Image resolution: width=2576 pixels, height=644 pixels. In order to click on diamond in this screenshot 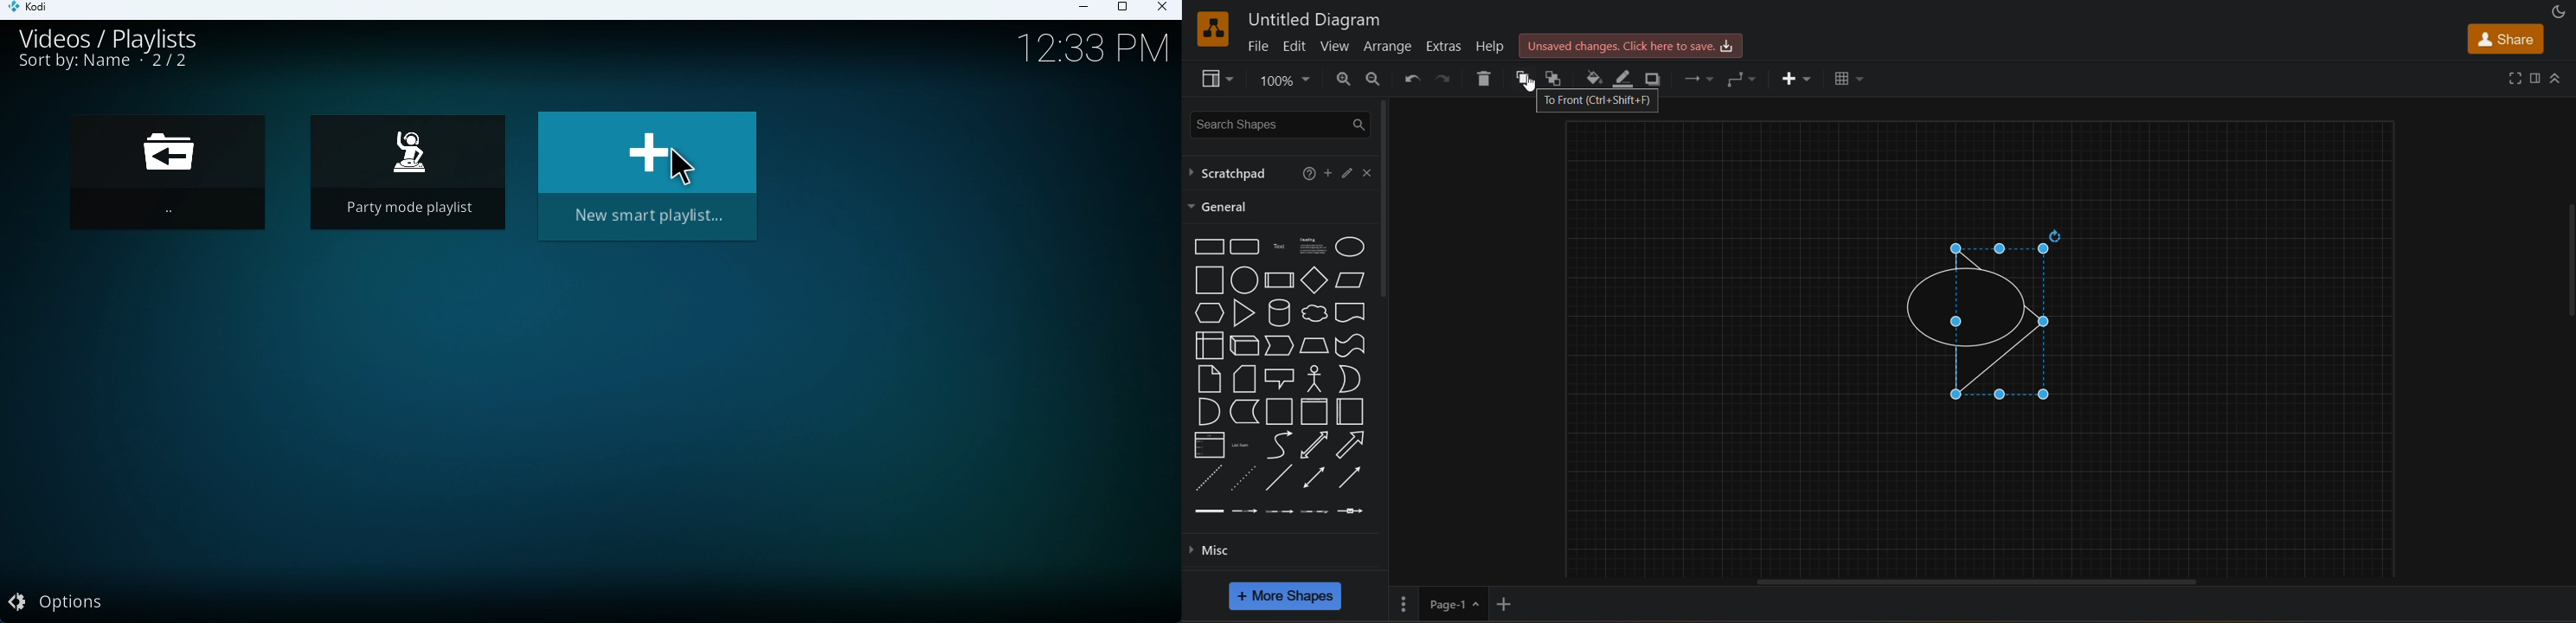, I will do `click(1314, 280)`.